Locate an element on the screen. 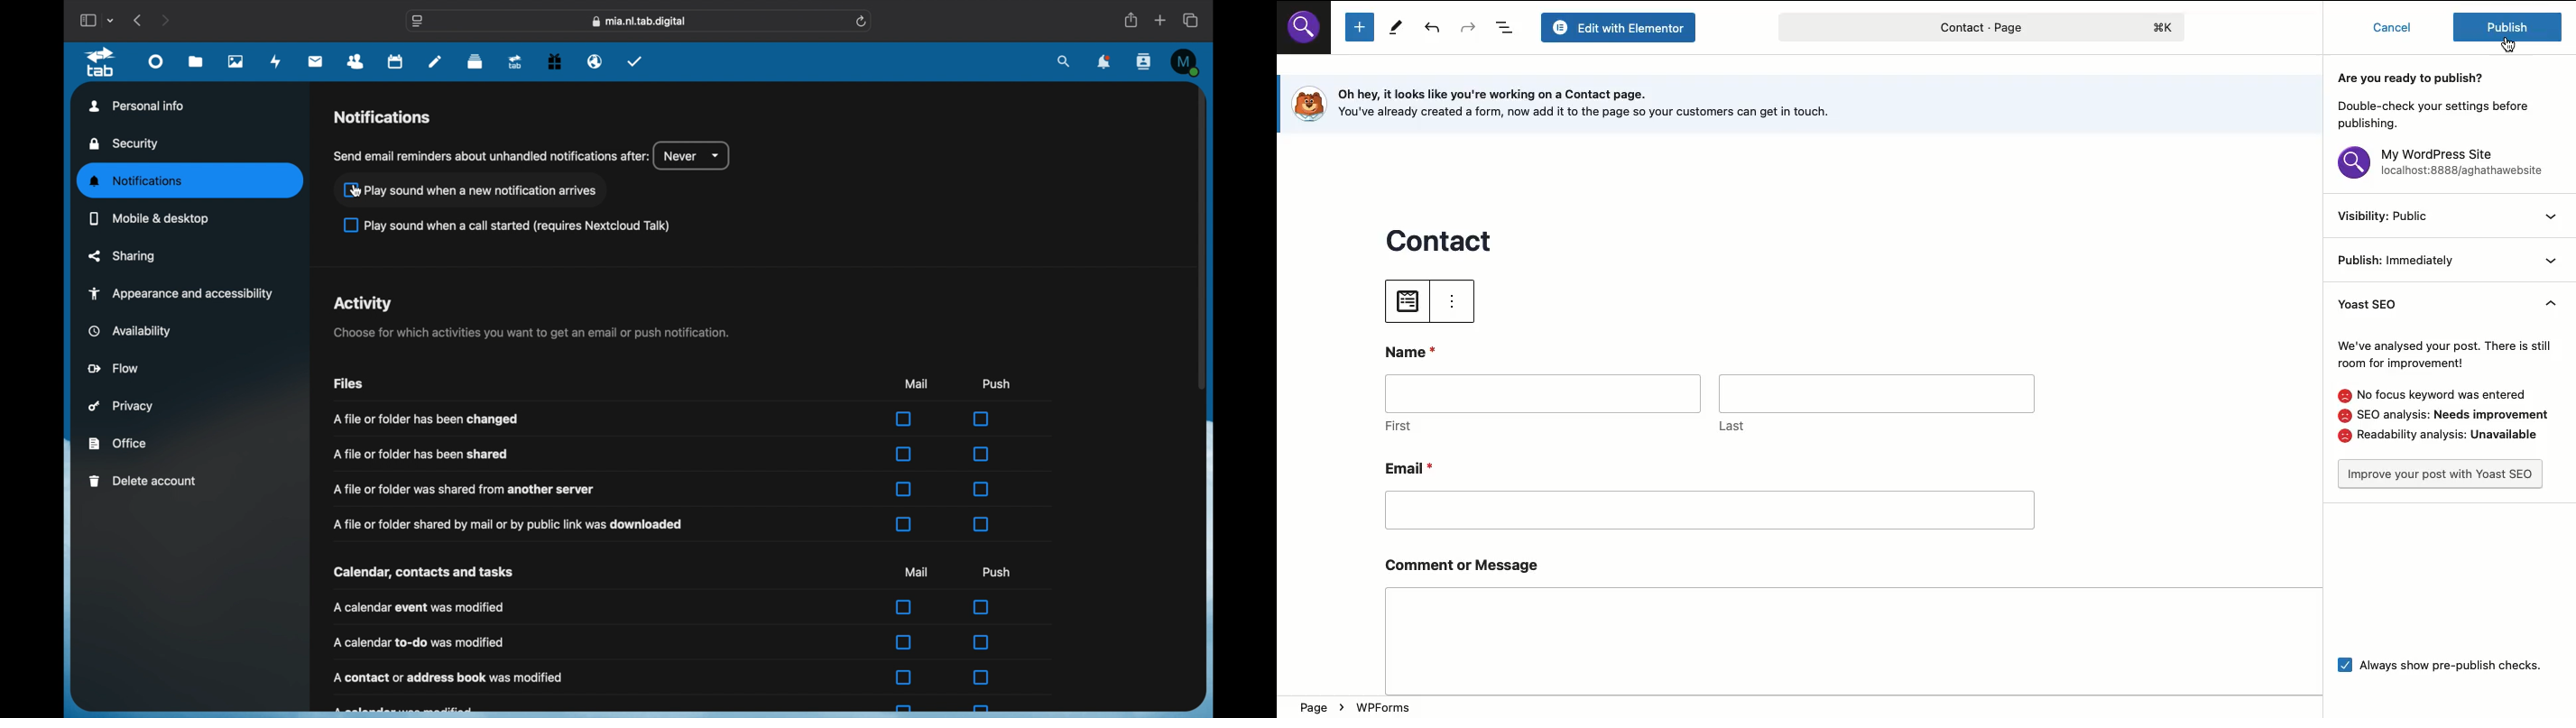 This screenshot has height=728, width=2576. contacts is located at coordinates (356, 61).